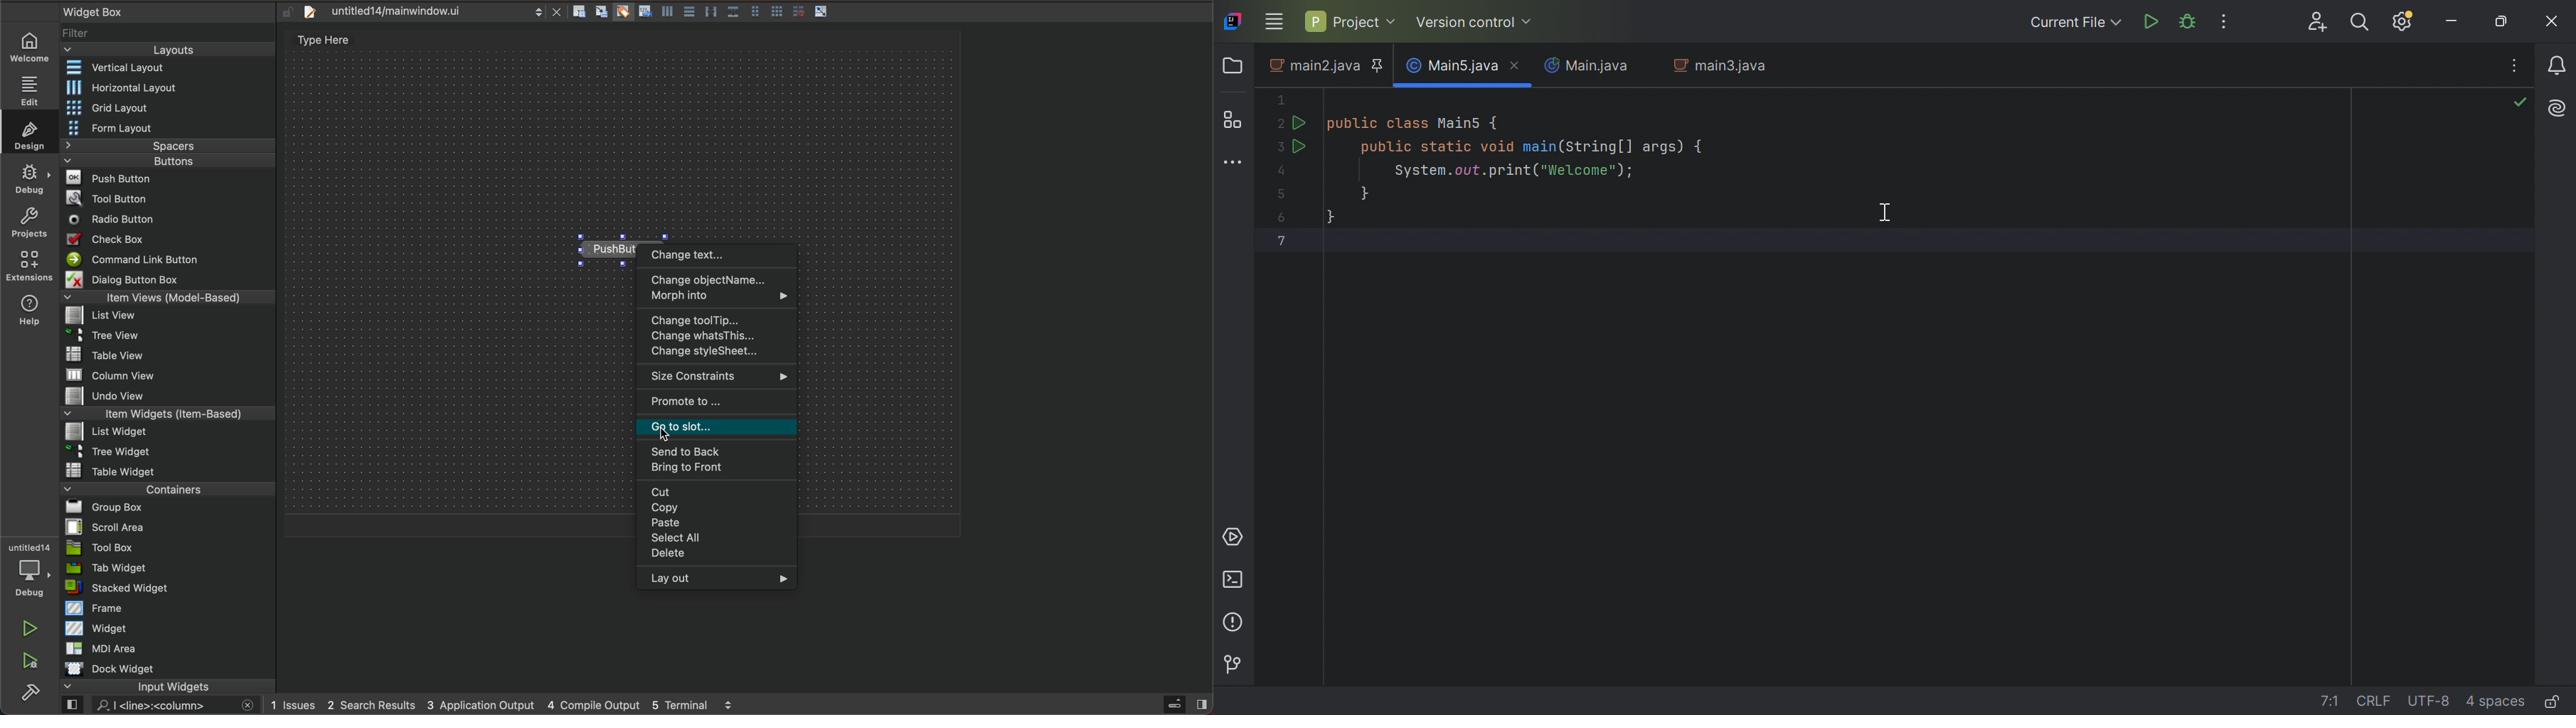 The width and height of the screenshot is (2576, 728). Describe the element at coordinates (716, 280) in the screenshot. I see `object name` at that location.